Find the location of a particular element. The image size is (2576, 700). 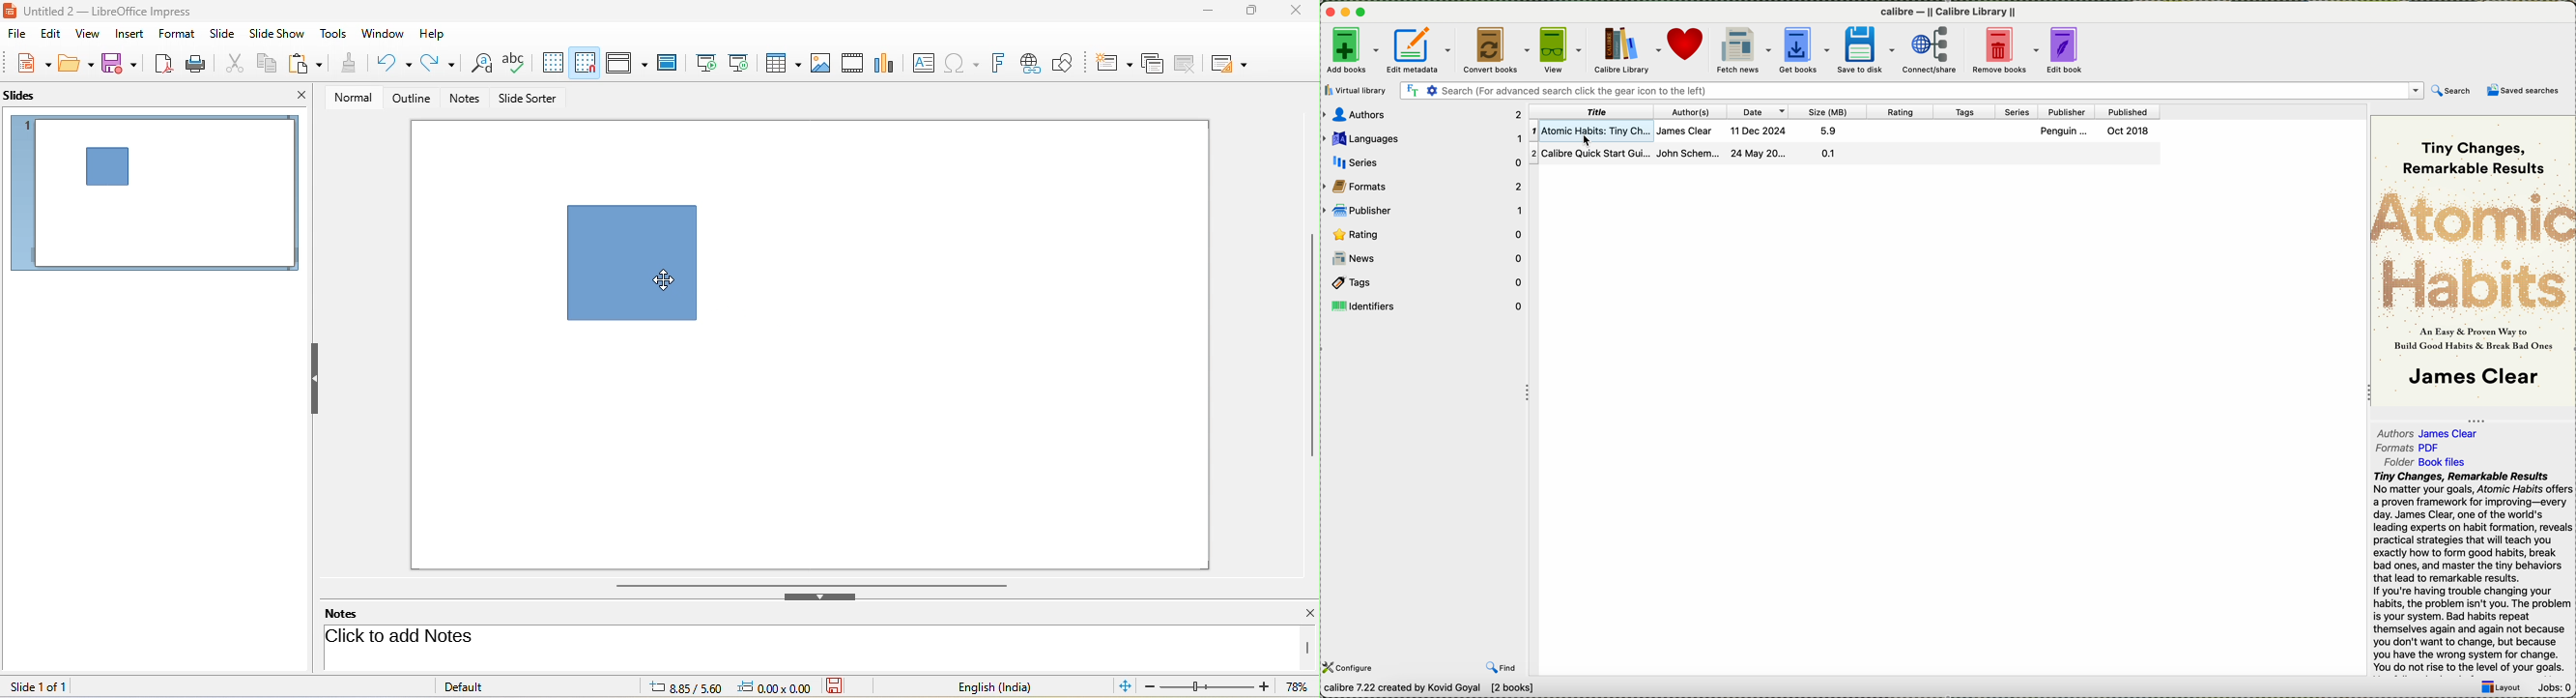

edit metadata is located at coordinates (1420, 50).